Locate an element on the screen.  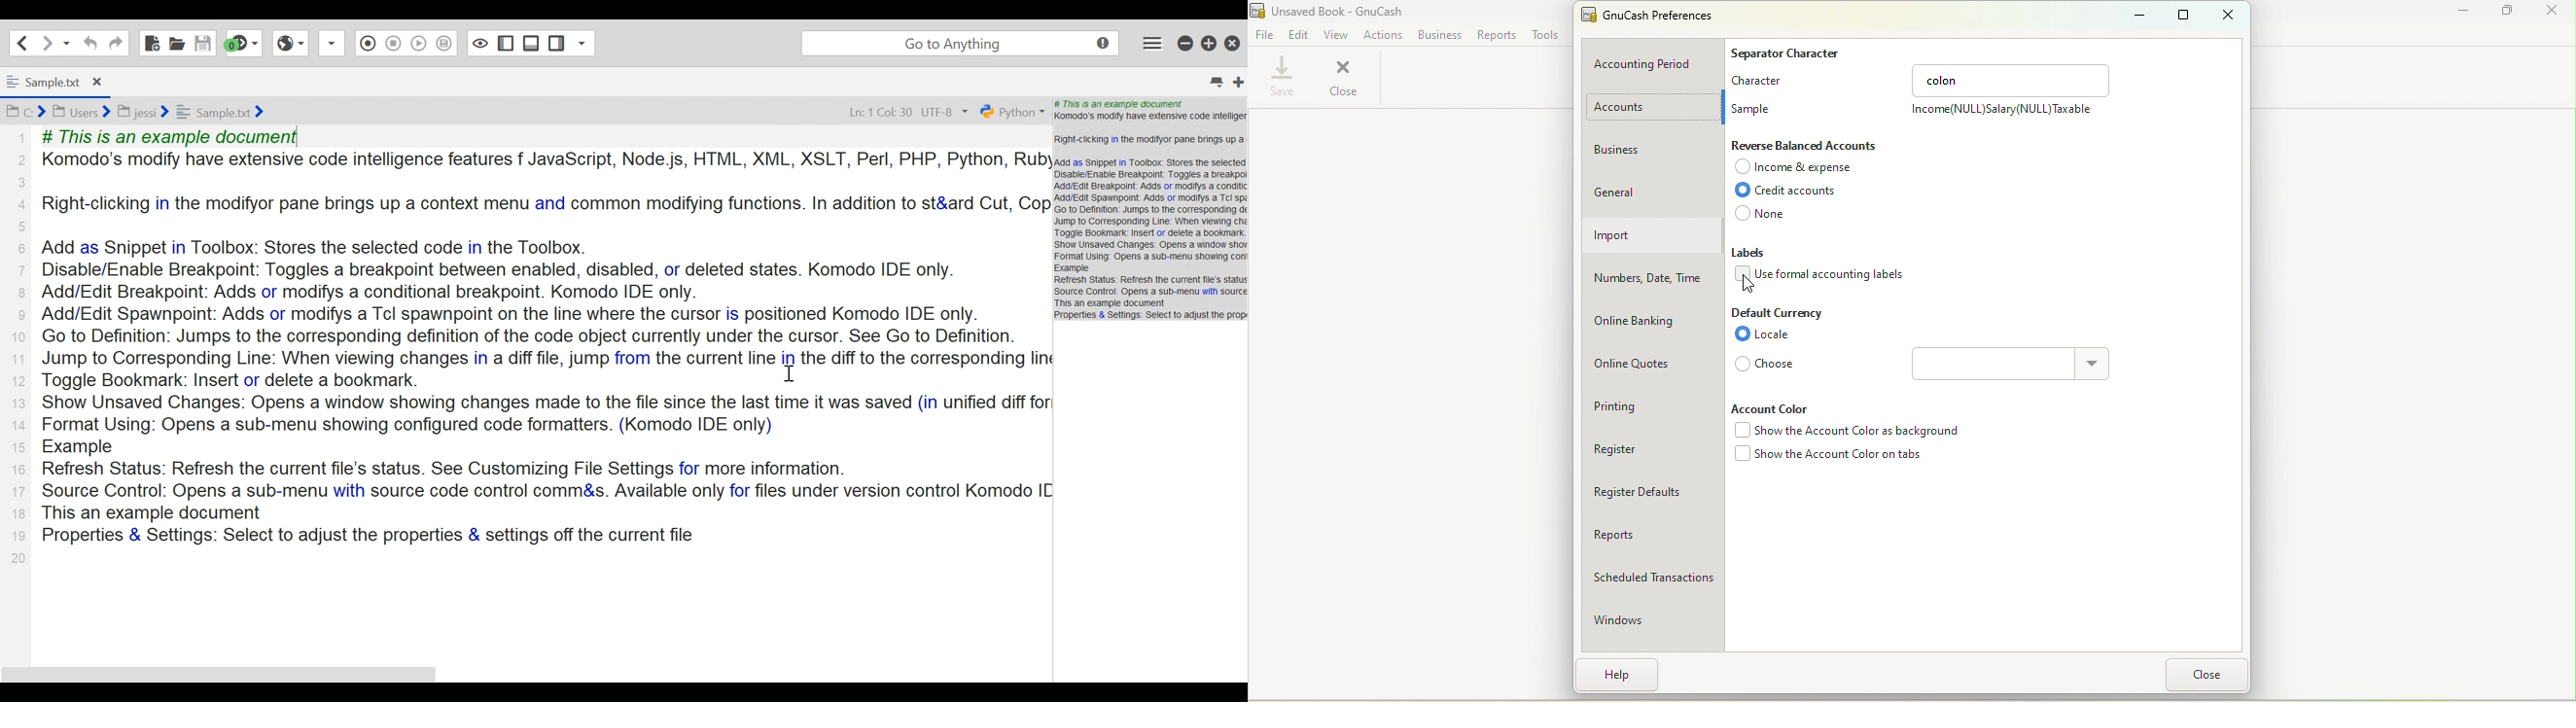
Tools is located at coordinates (1546, 35).